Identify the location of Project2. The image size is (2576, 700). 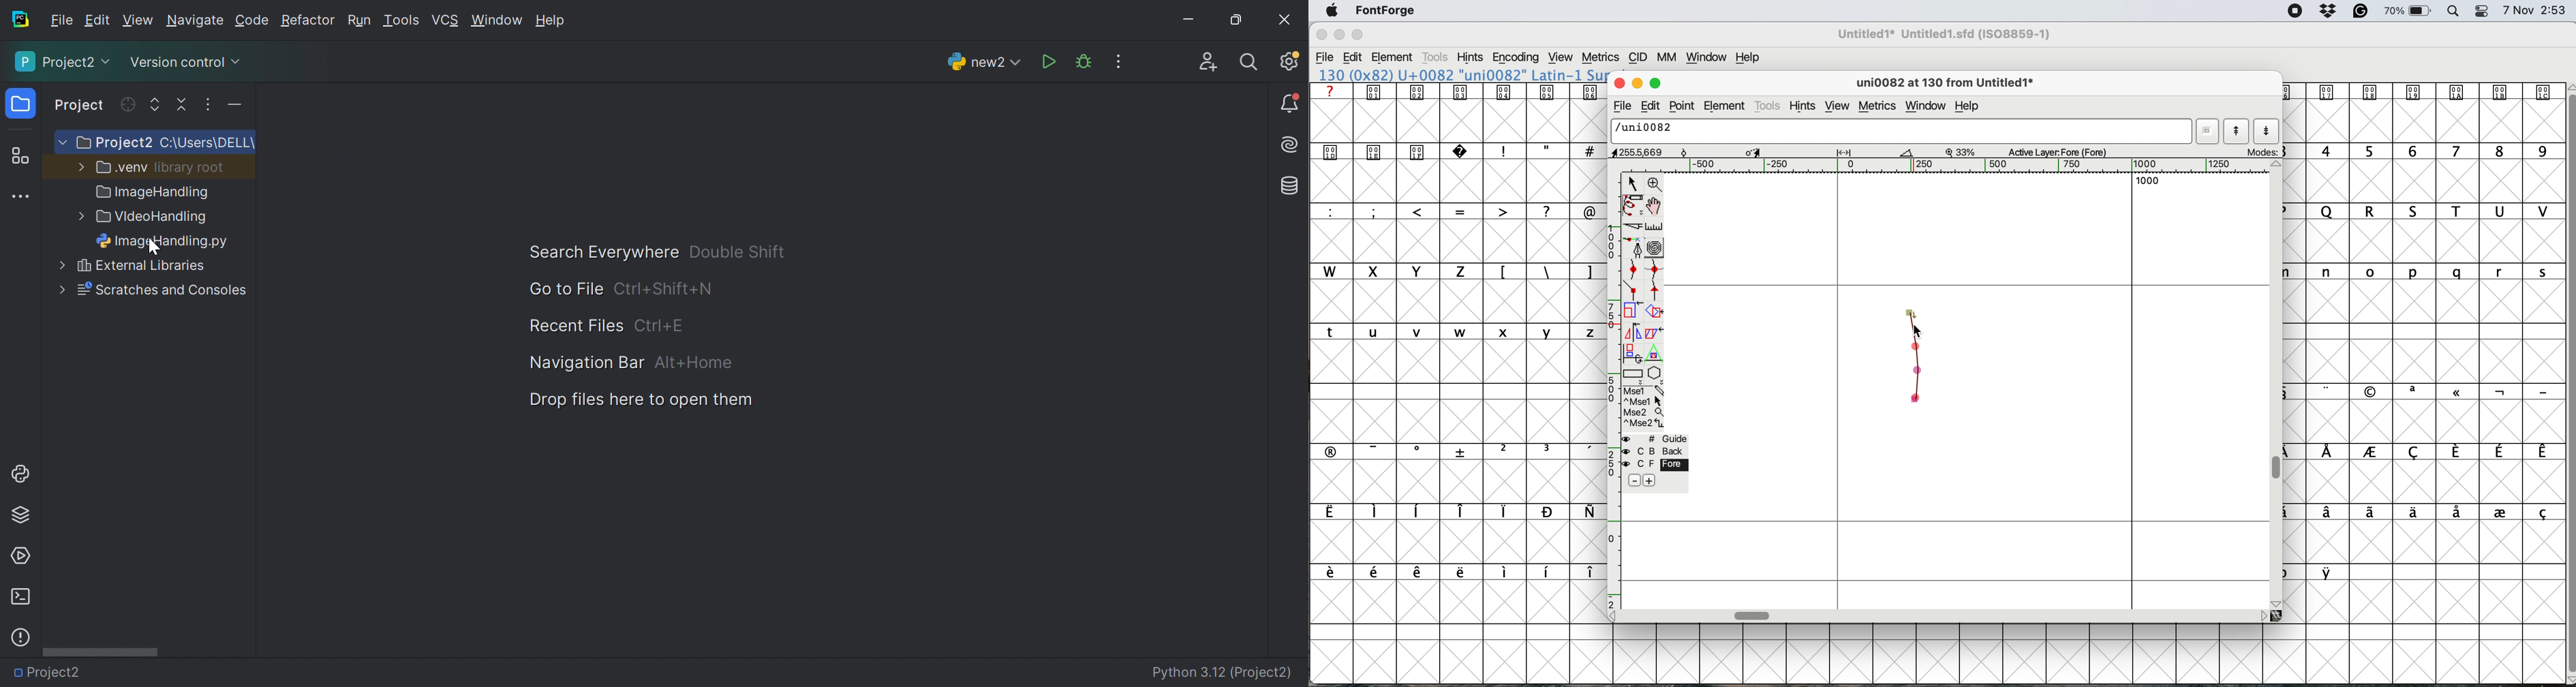
(113, 143).